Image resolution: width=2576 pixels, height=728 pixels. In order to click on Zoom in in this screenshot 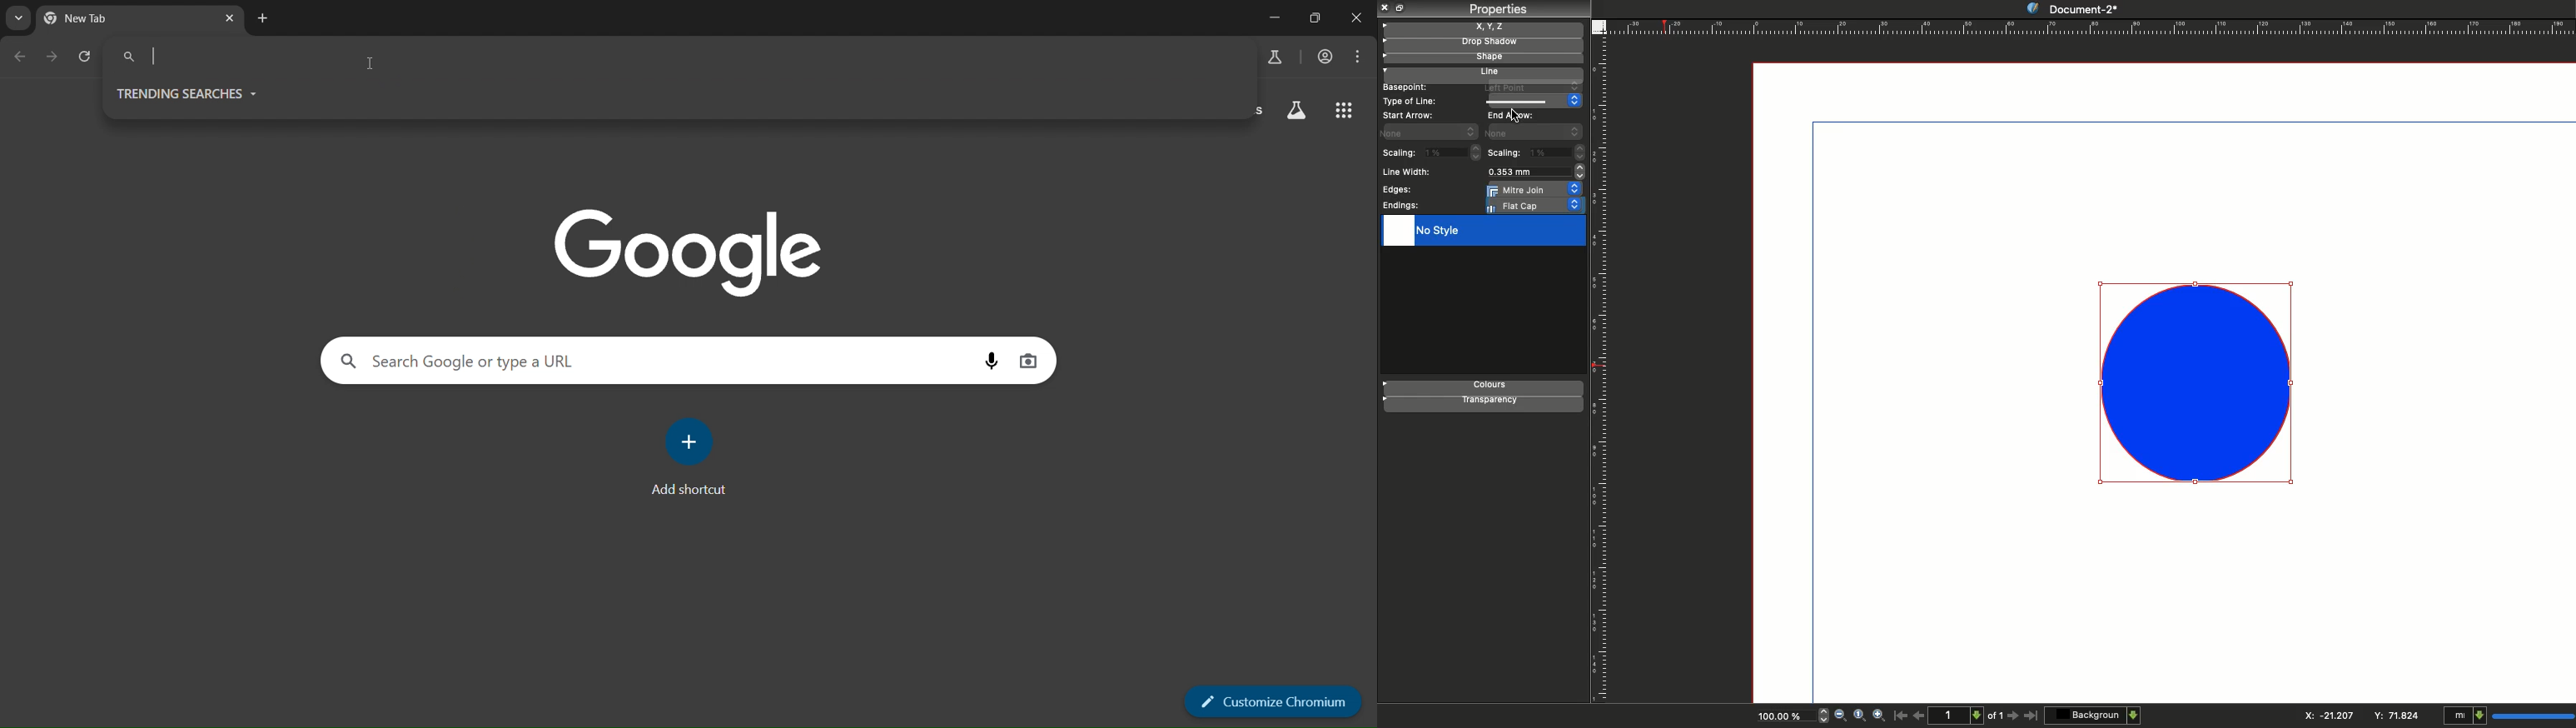, I will do `click(1880, 716)`.